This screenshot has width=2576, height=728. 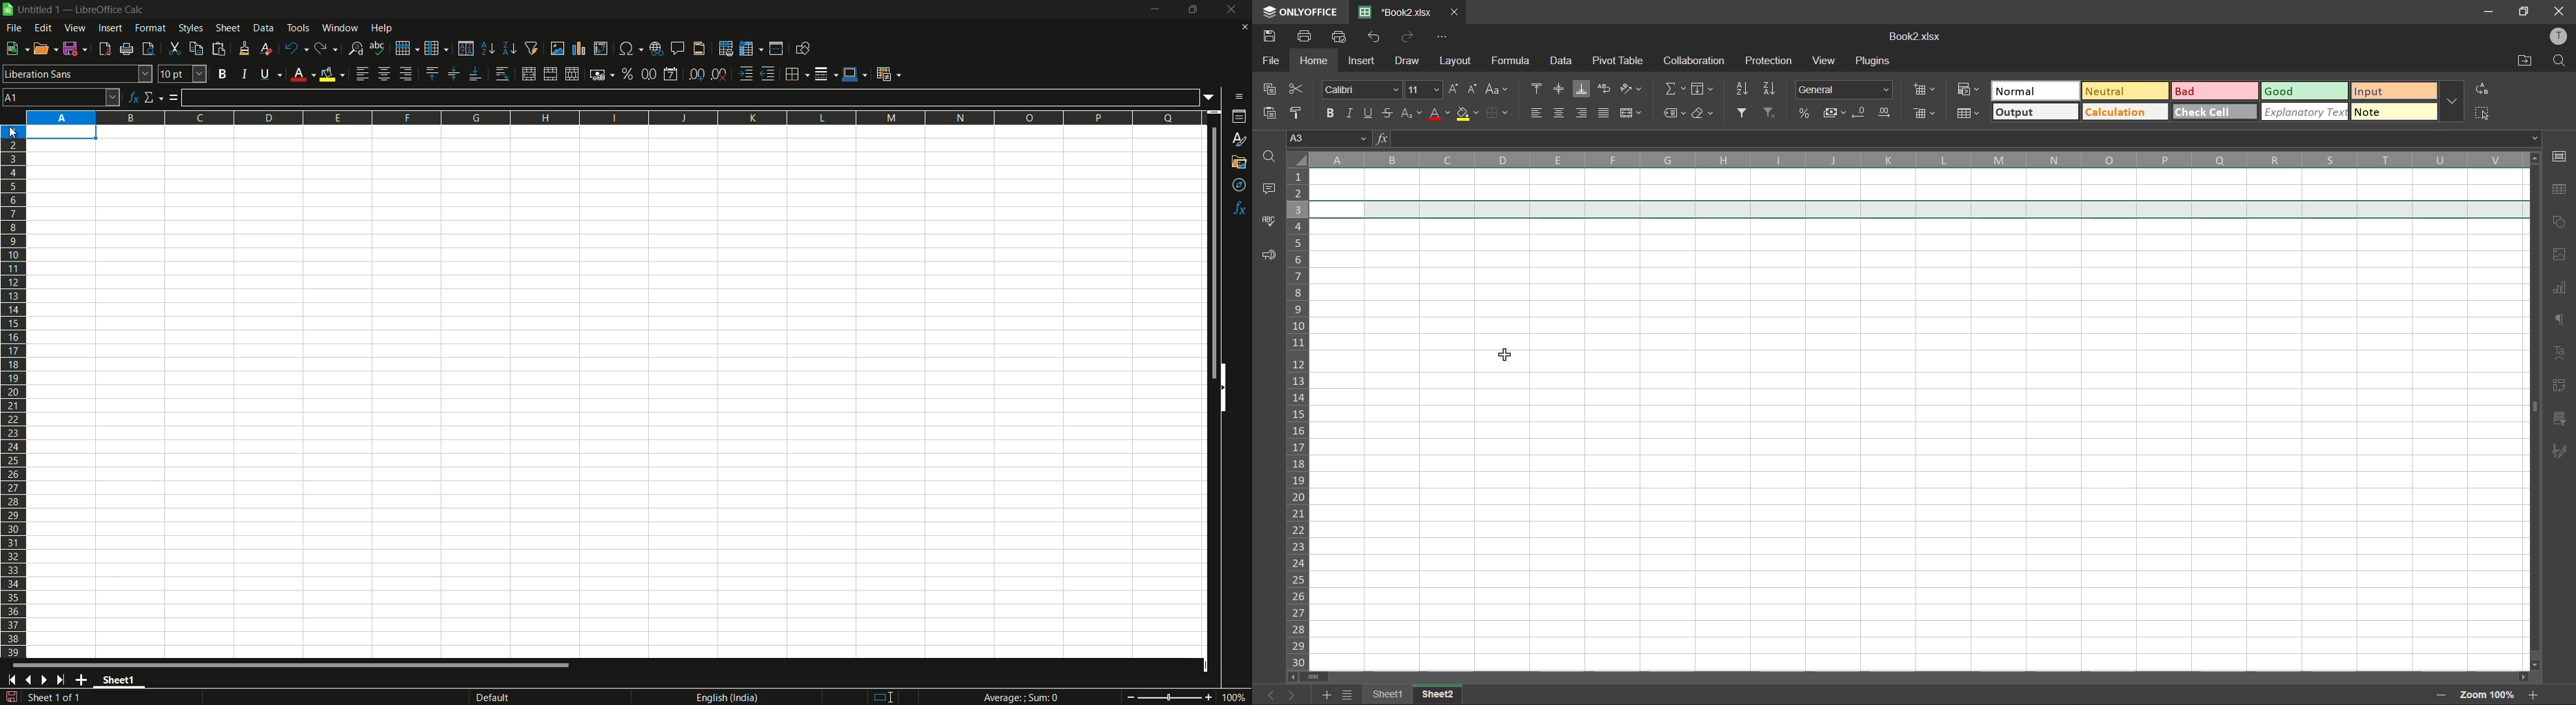 What do you see at coordinates (699, 75) in the screenshot?
I see `add decimal place` at bounding box center [699, 75].